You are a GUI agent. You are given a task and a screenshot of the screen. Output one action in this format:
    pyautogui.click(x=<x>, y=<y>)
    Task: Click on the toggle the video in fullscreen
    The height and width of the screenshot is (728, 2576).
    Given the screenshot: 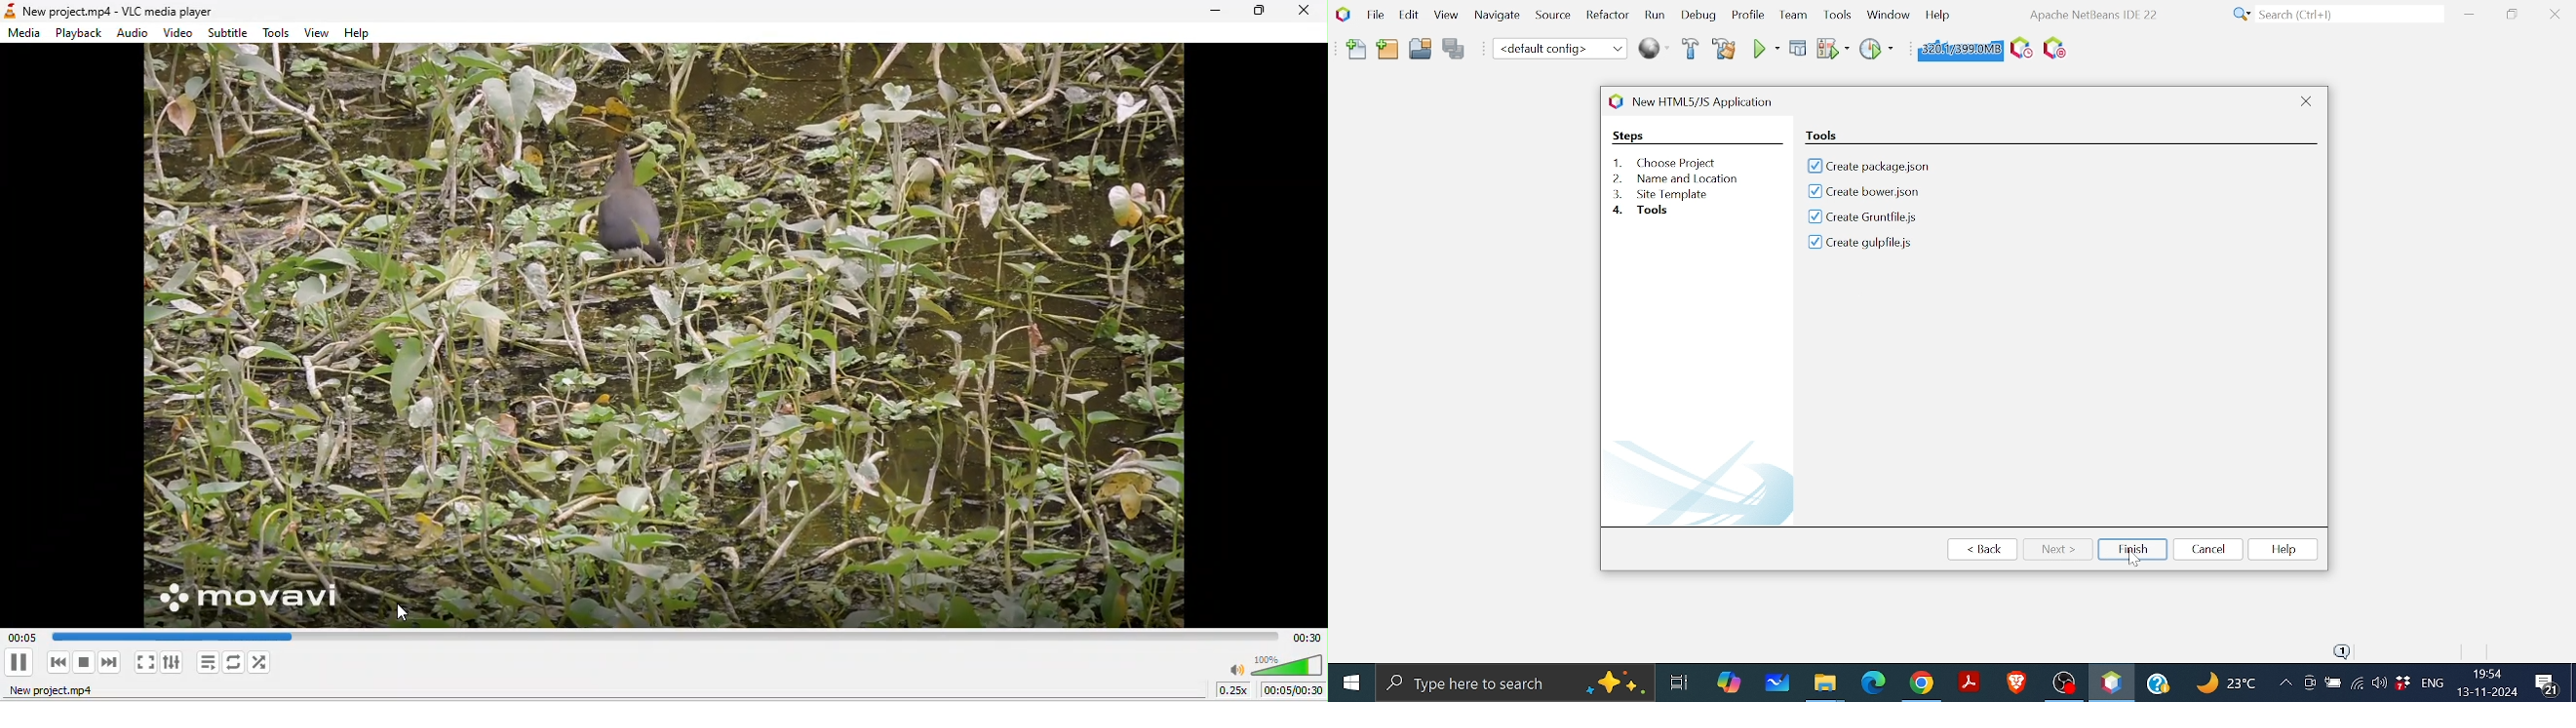 What is the action you would take?
    pyautogui.click(x=143, y=664)
    